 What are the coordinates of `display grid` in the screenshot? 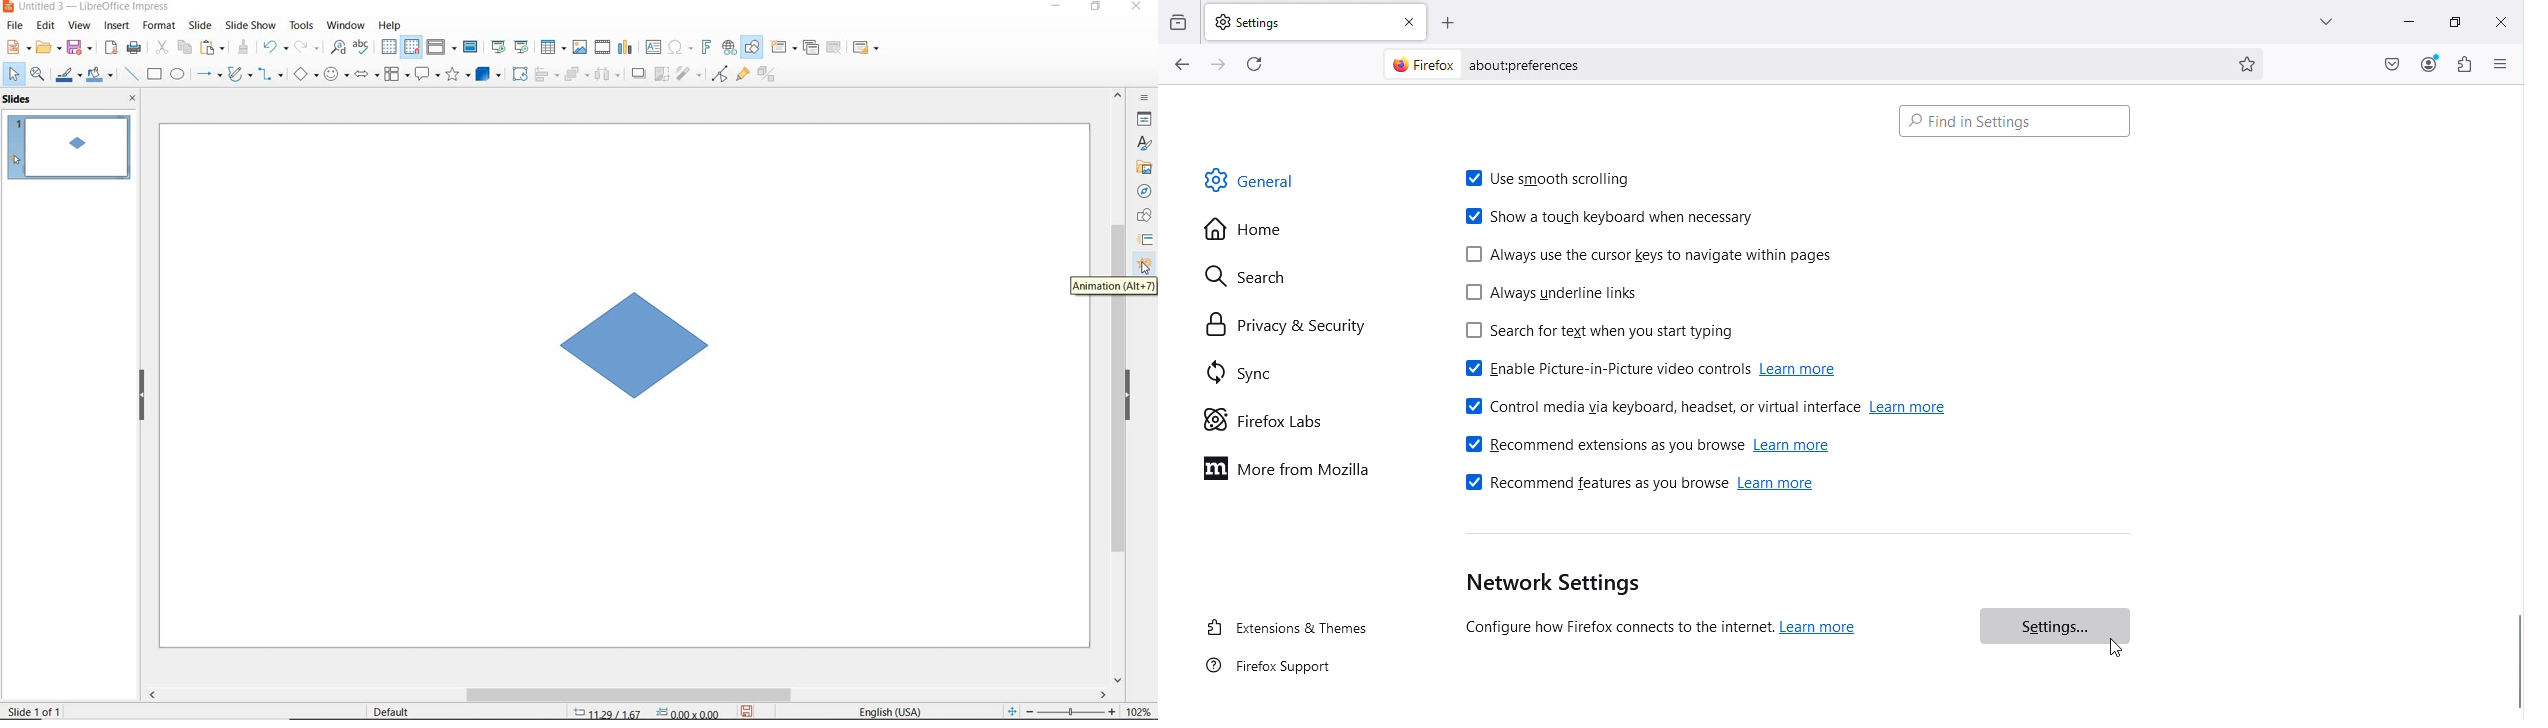 It's located at (389, 48).